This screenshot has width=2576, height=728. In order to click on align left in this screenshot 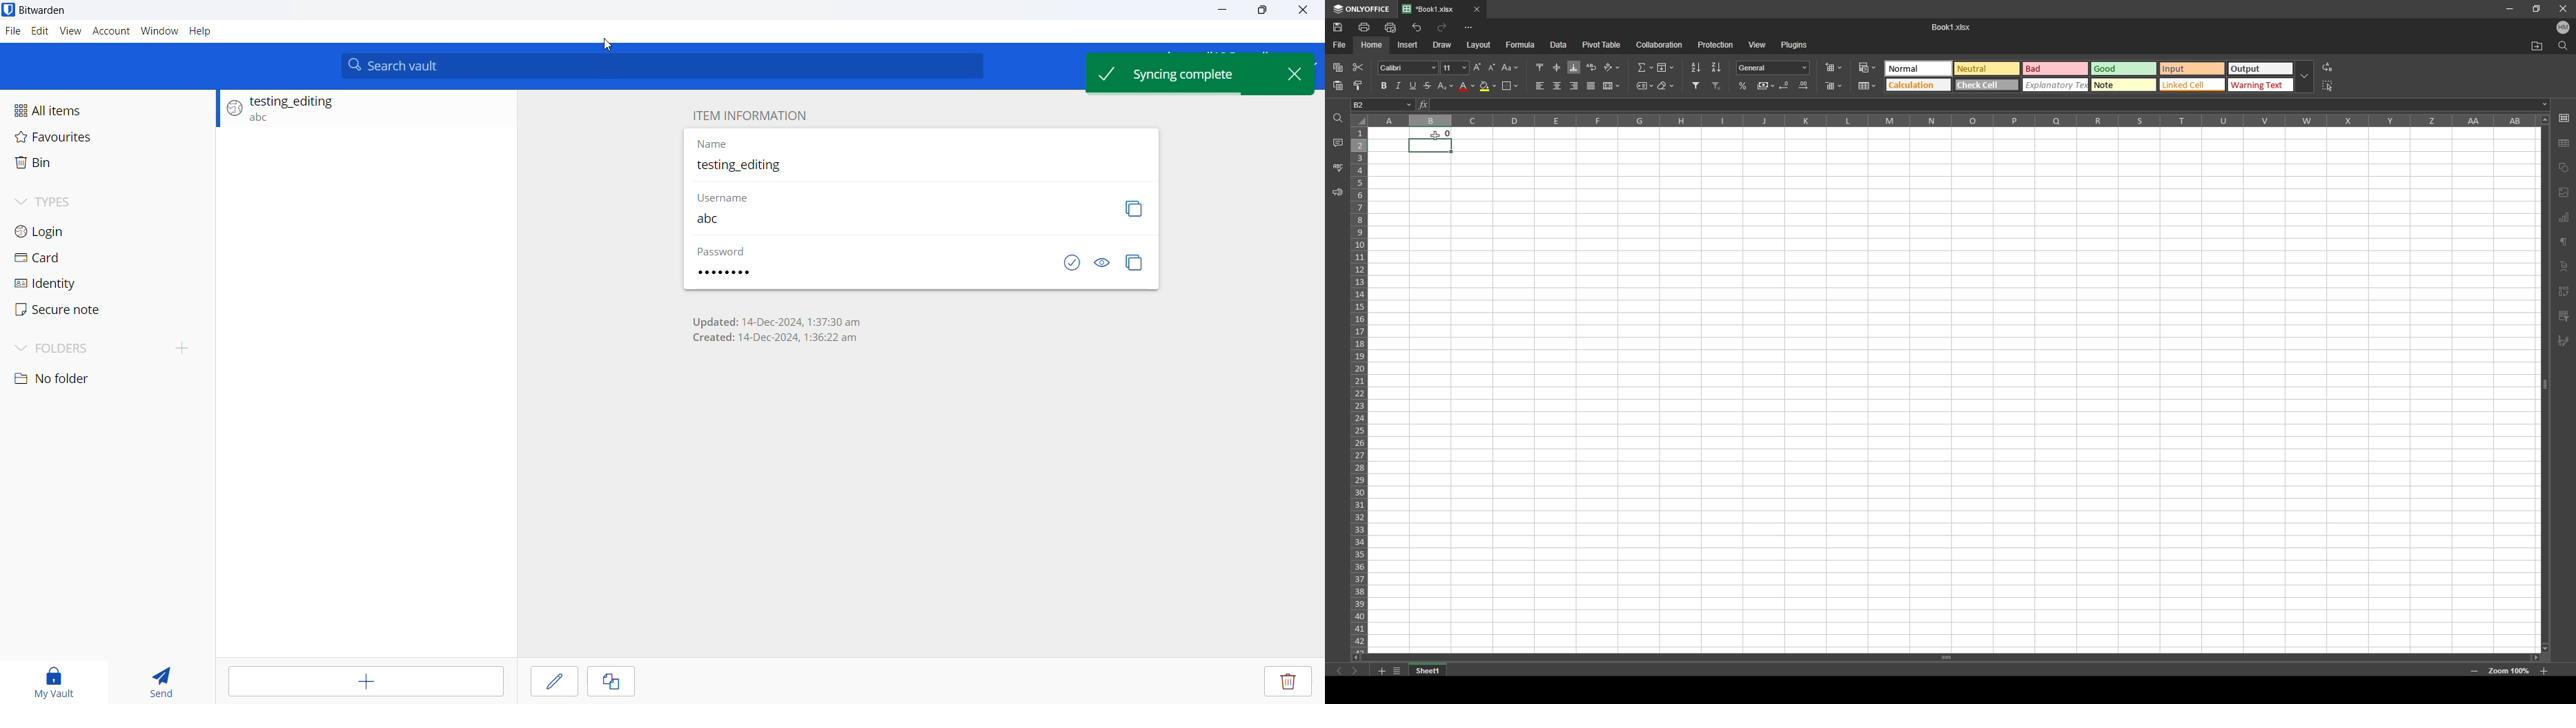, I will do `click(1541, 86)`.